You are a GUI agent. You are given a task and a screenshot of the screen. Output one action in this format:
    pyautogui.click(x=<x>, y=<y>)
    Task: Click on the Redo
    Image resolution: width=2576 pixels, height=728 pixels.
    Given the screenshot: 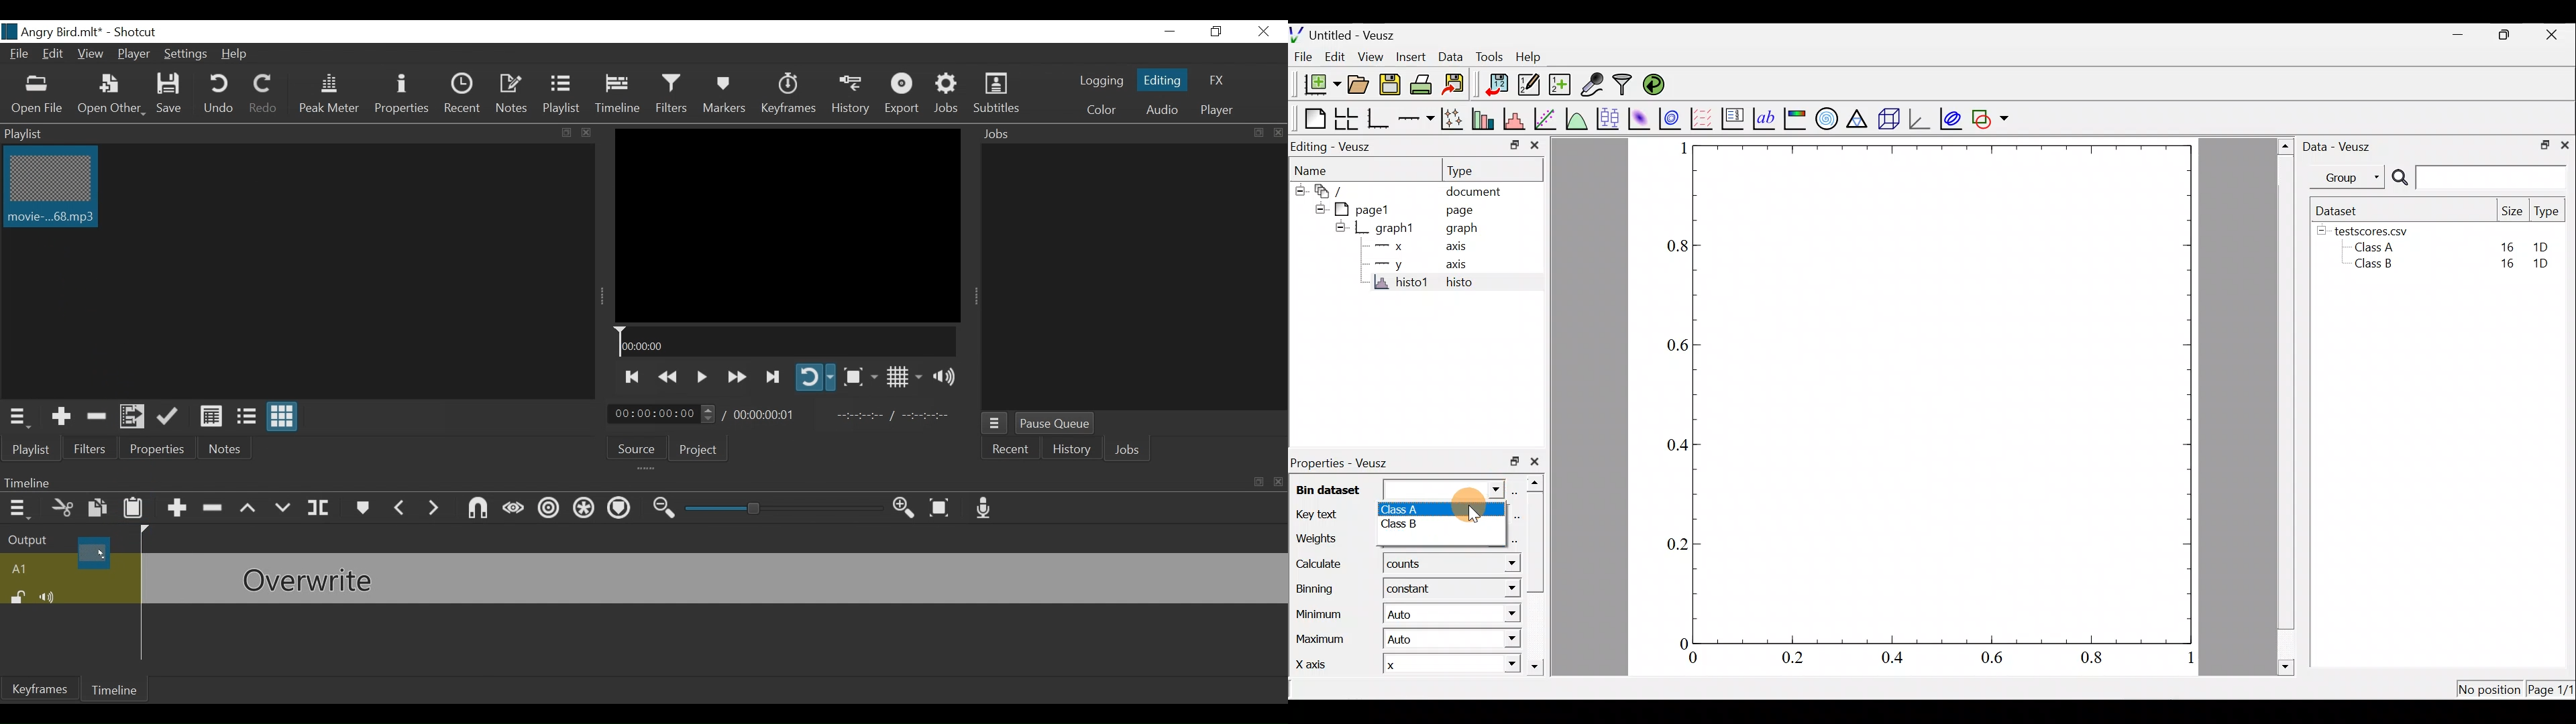 What is the action you would take?
    pyautogui.click(x=260, y=95)
    